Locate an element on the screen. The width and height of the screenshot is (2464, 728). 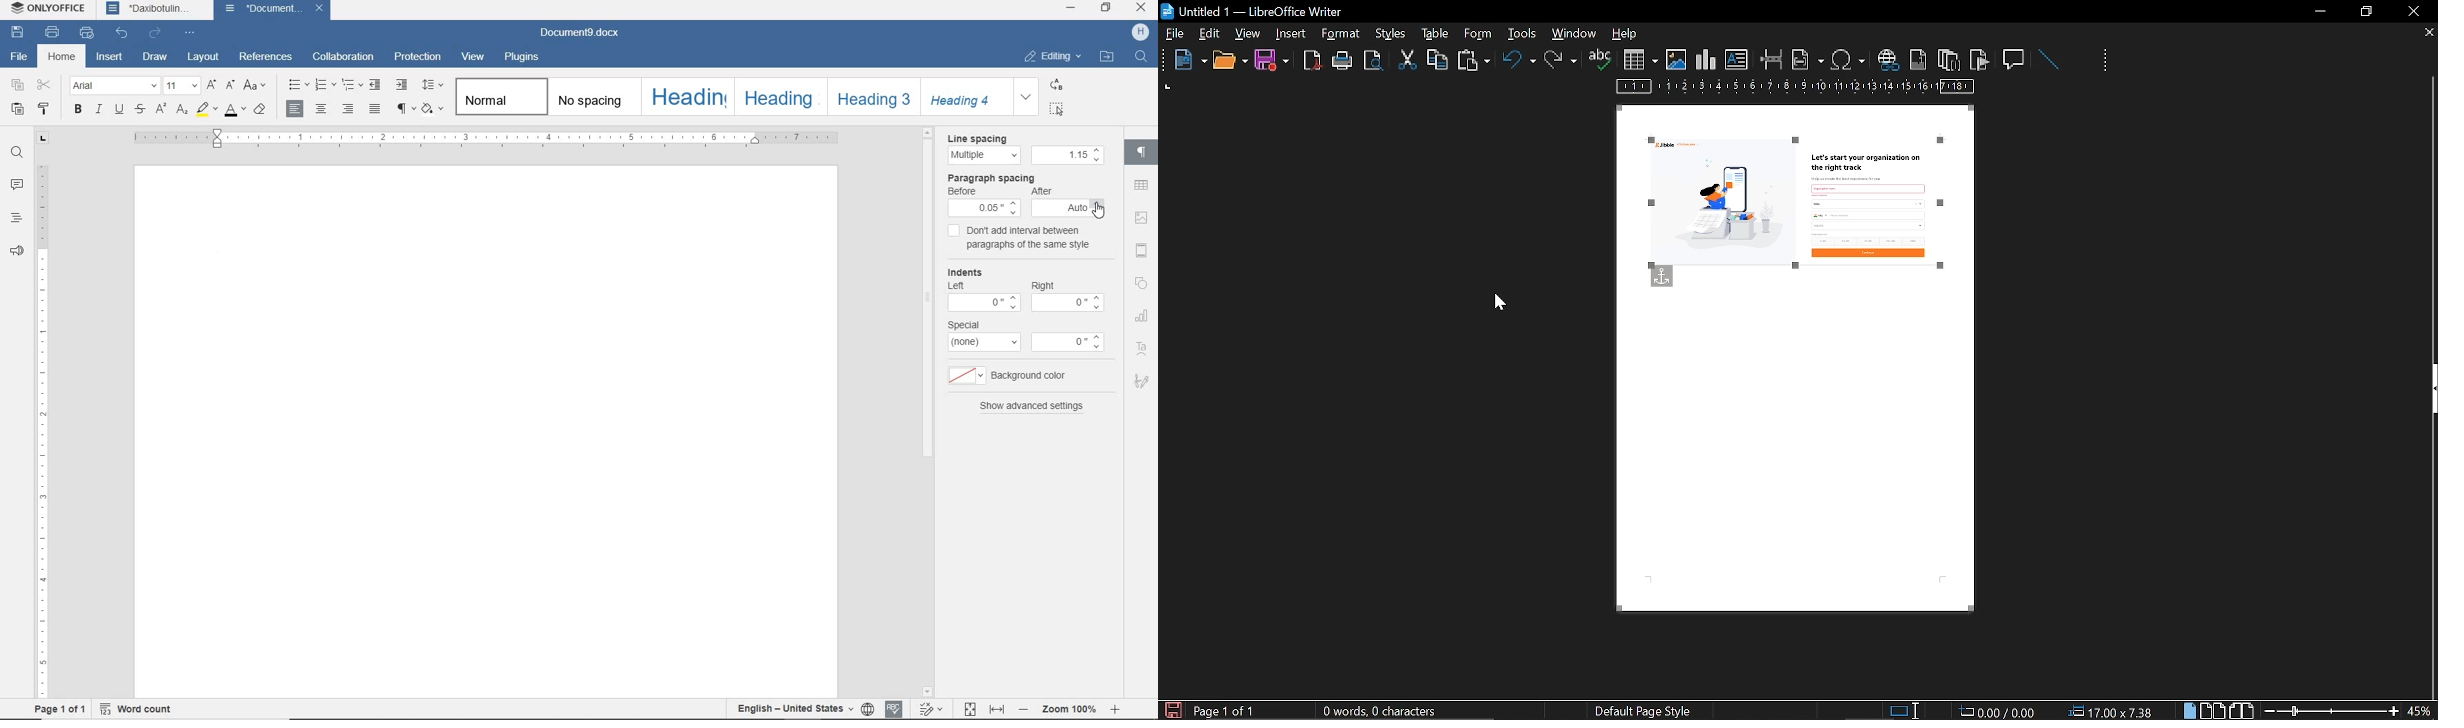
feedback & support is located at coordinates (17, 252).